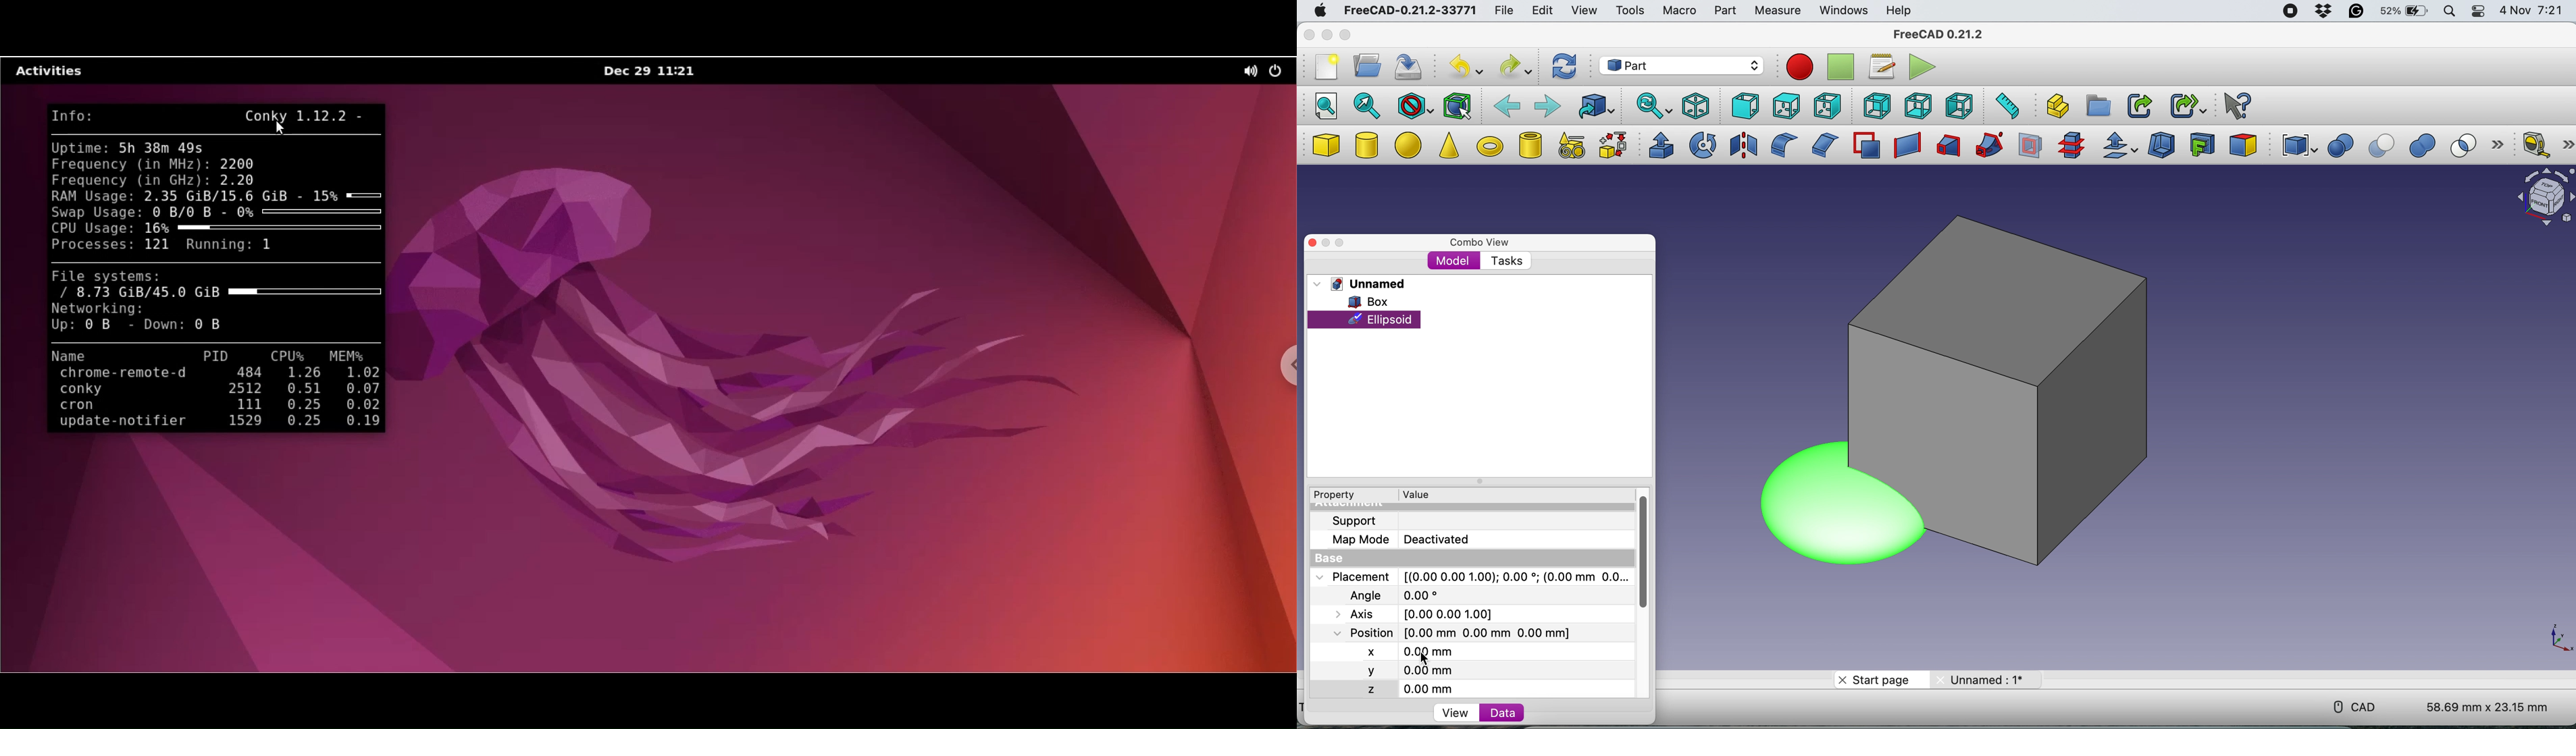 Image resolution: width=2576 pixels, height=756 pixels. What do you see at coordinates (1415, 494) in the screenshot?
I see `value` at bounding box center [1415, 494].